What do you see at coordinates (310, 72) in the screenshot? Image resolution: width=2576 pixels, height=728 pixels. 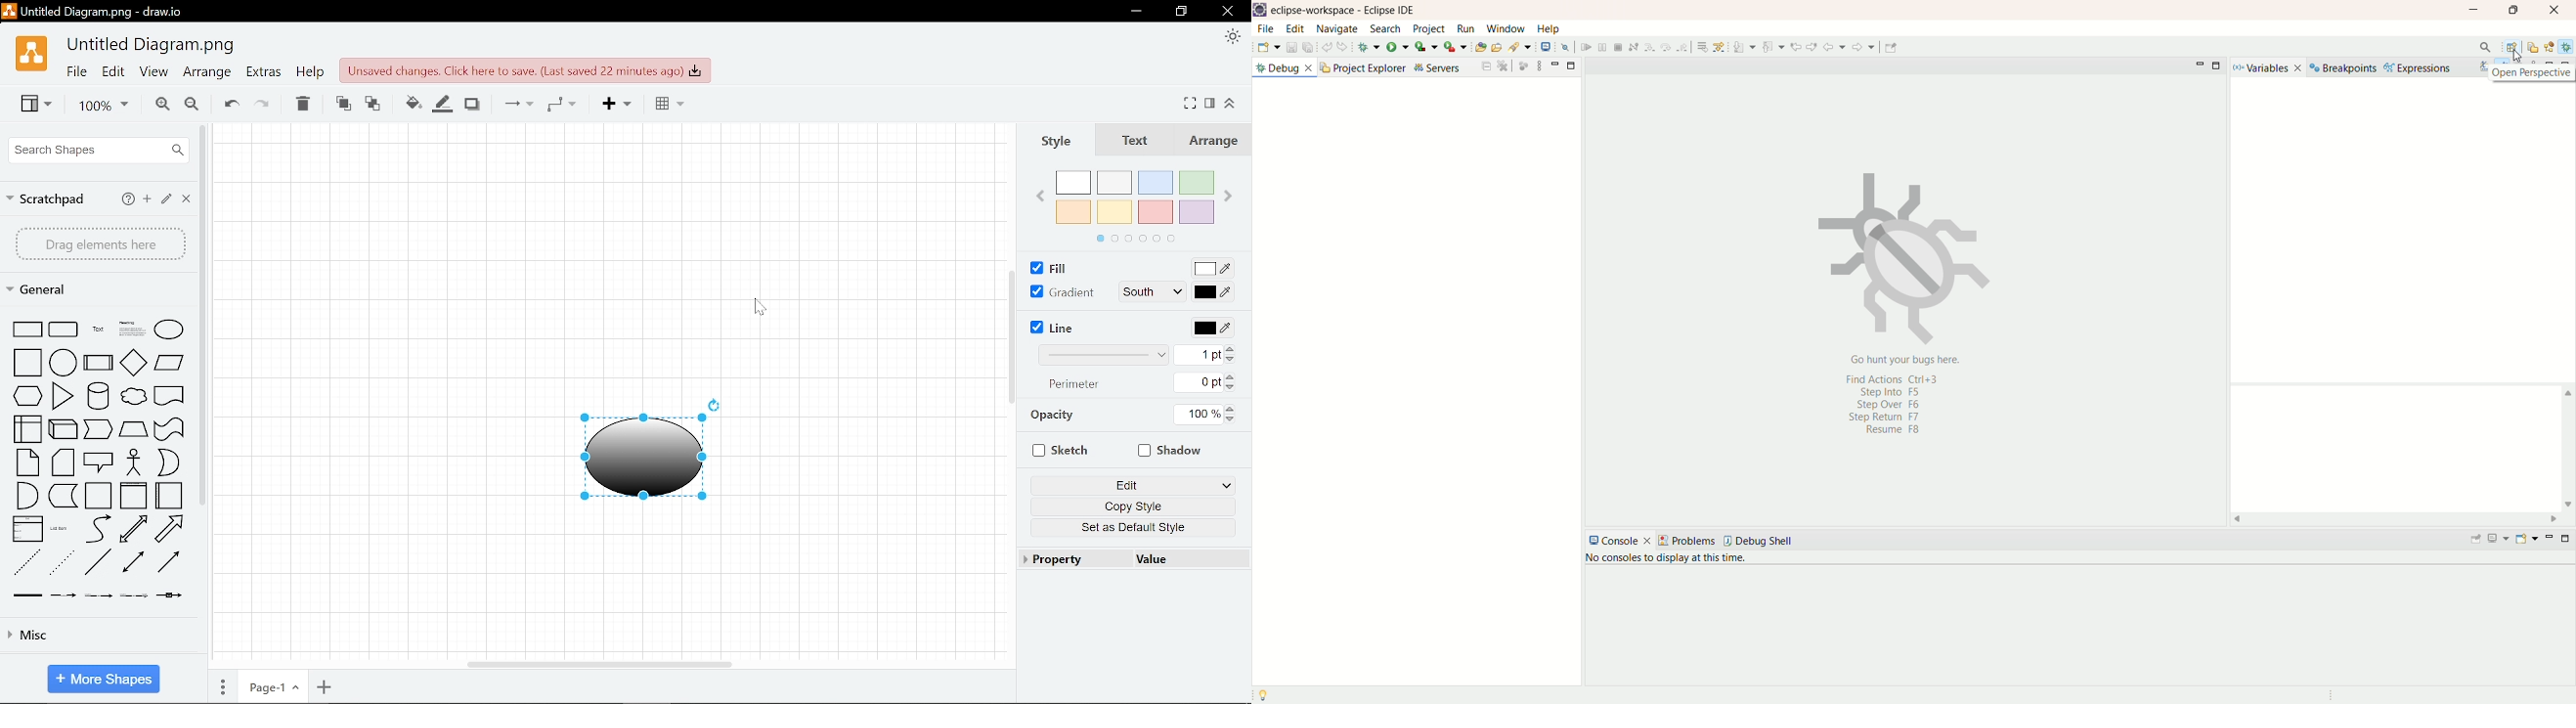 I see `Help` at bounding box center [310, 72].